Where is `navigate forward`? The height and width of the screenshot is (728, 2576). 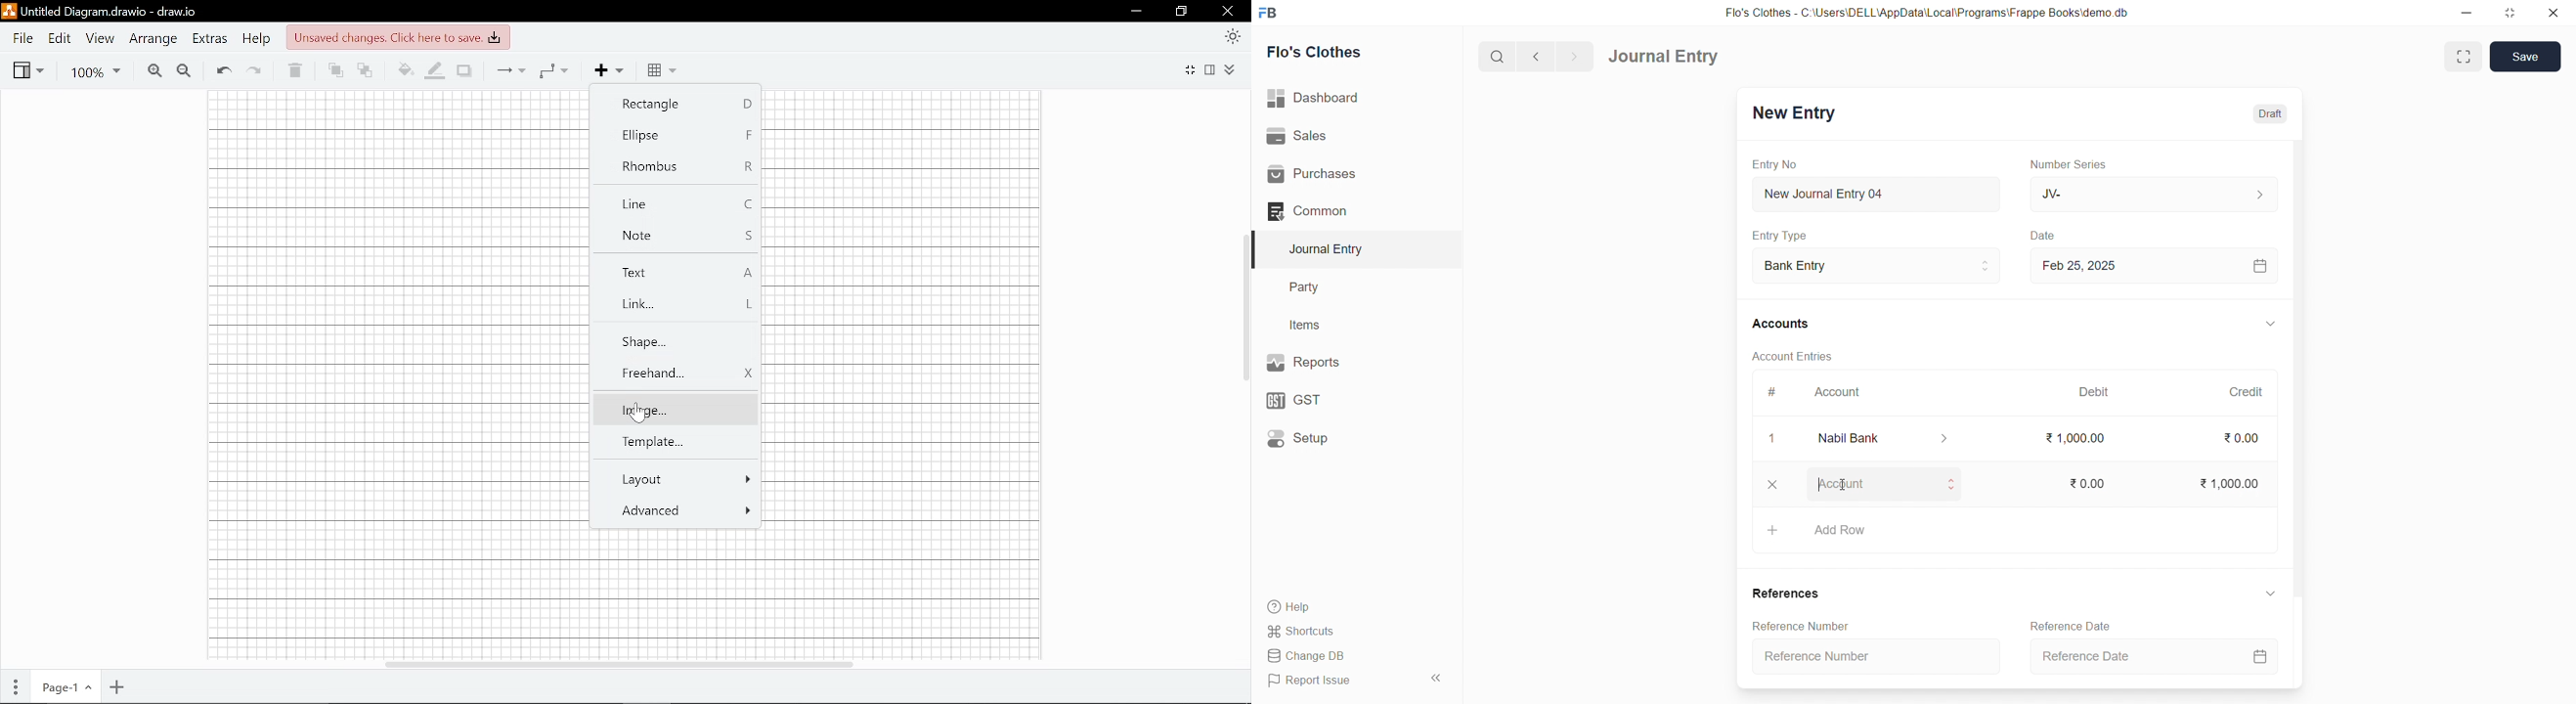
navigate forward is located at coordinates (1574, 55).